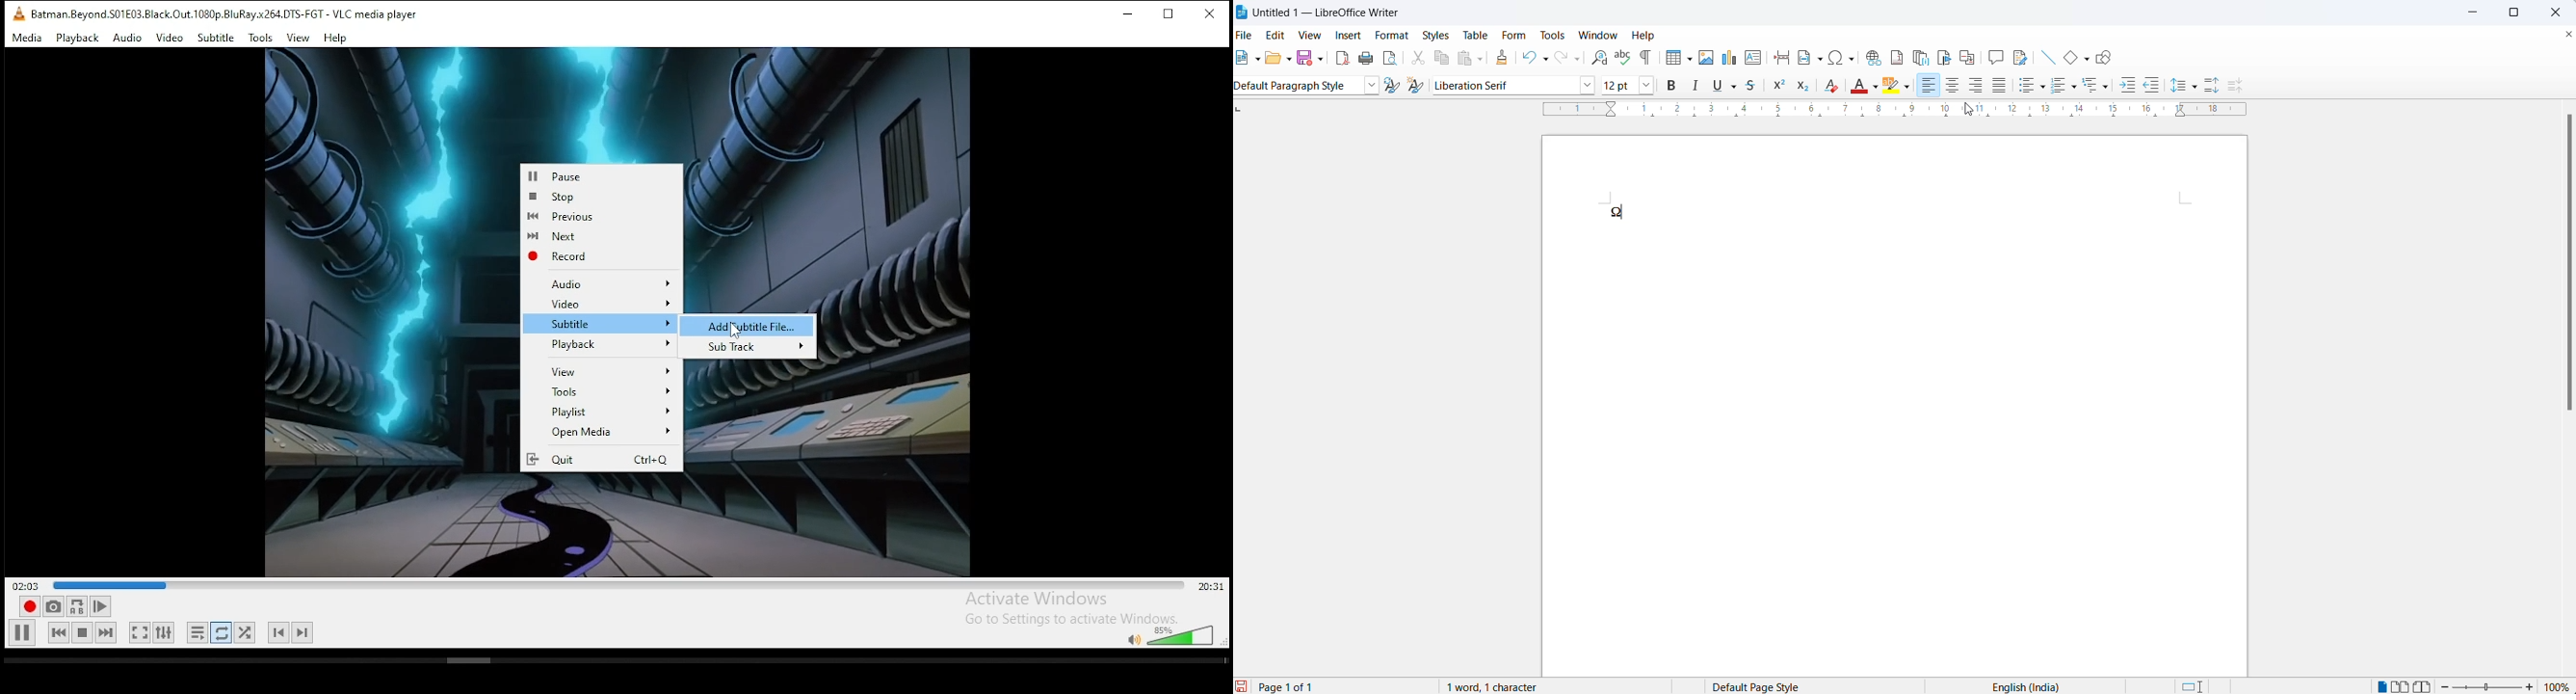 Image resolution: width=2576 pixels, height=700 pixels. Describe the element at coordinates (1600, 57) in the screenshot. I see `find and replace` at that location.